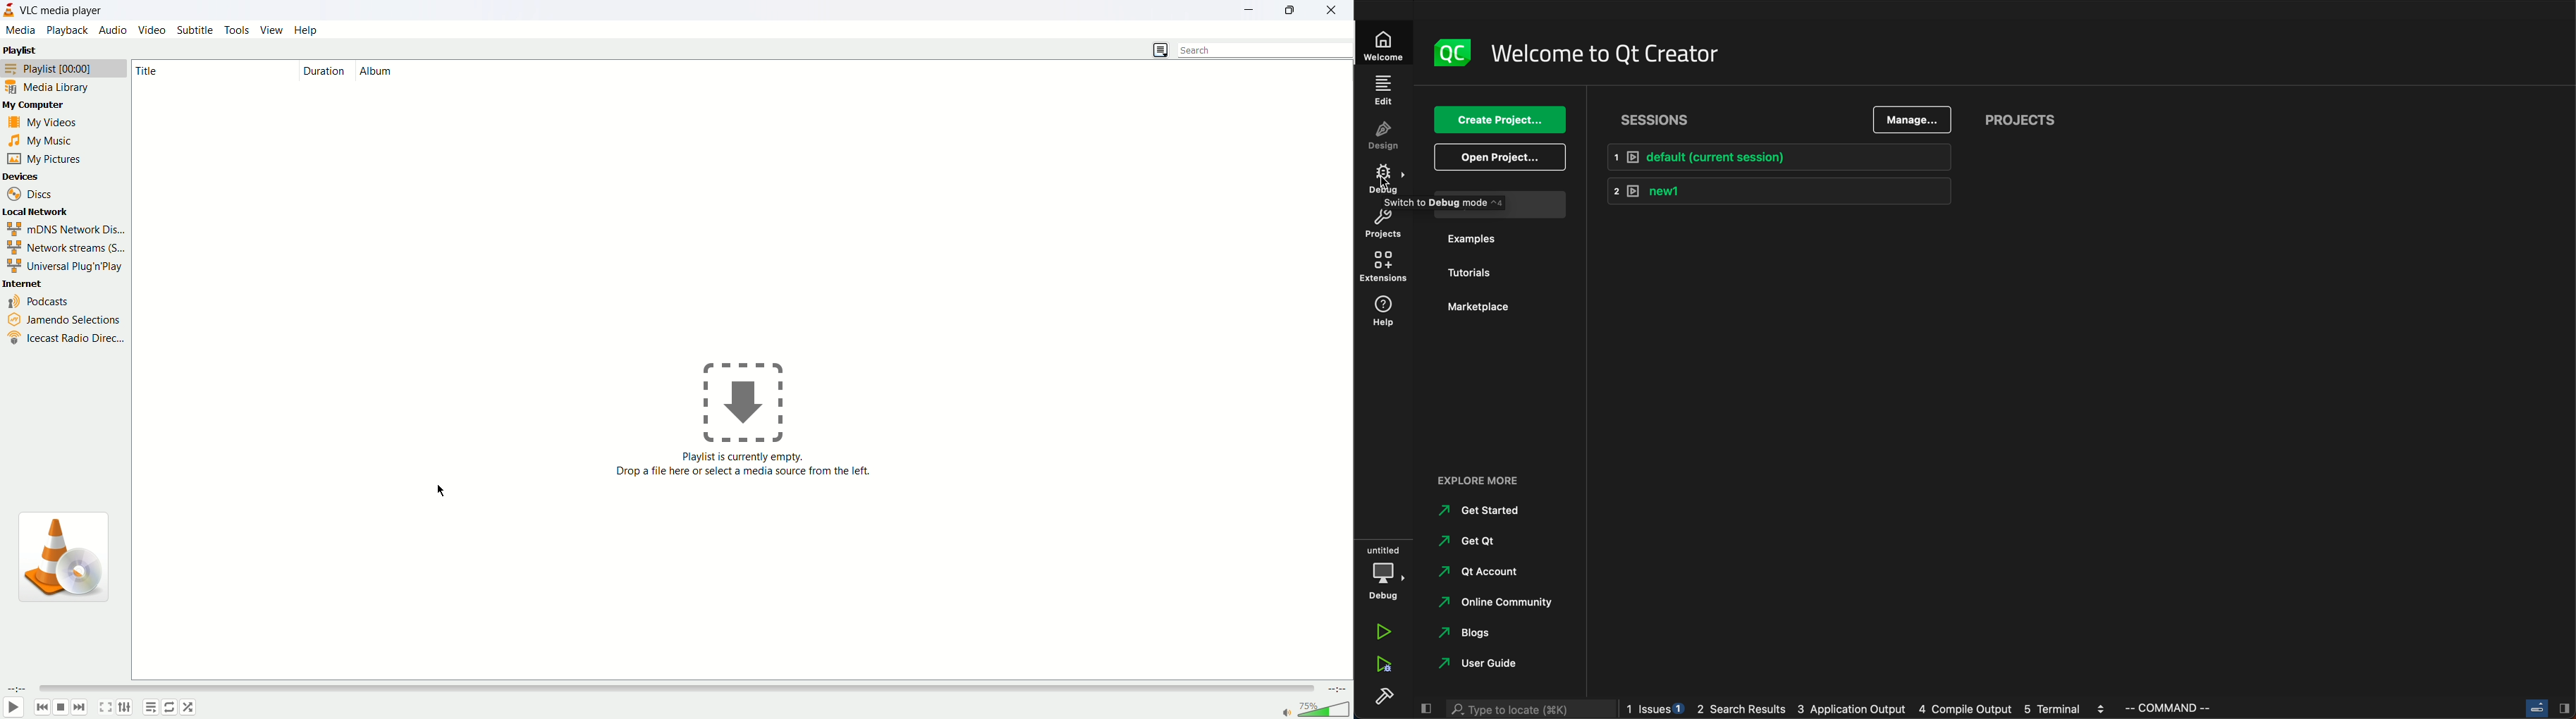  Describe the element at coordinates (2018, 121) in the screenshot. I see `projects` at that location.